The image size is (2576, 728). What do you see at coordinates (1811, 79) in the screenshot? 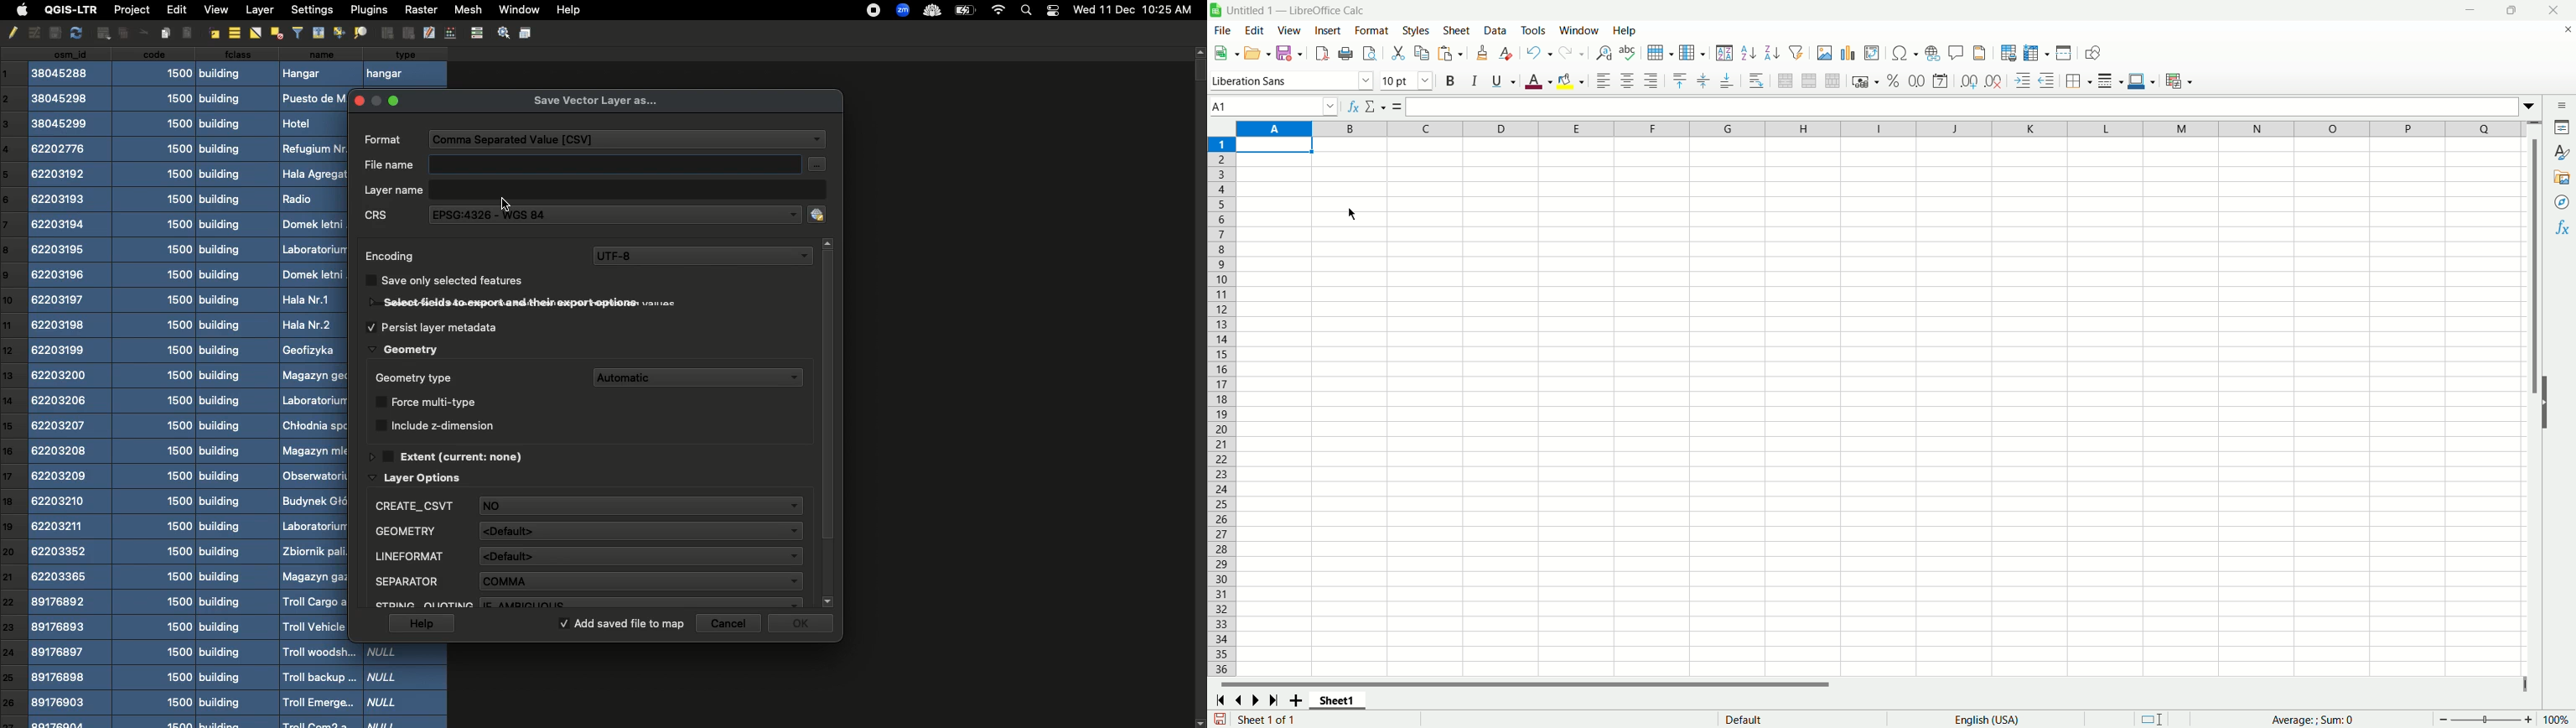
I see `merge cells` at bounding box center [1811, 79].